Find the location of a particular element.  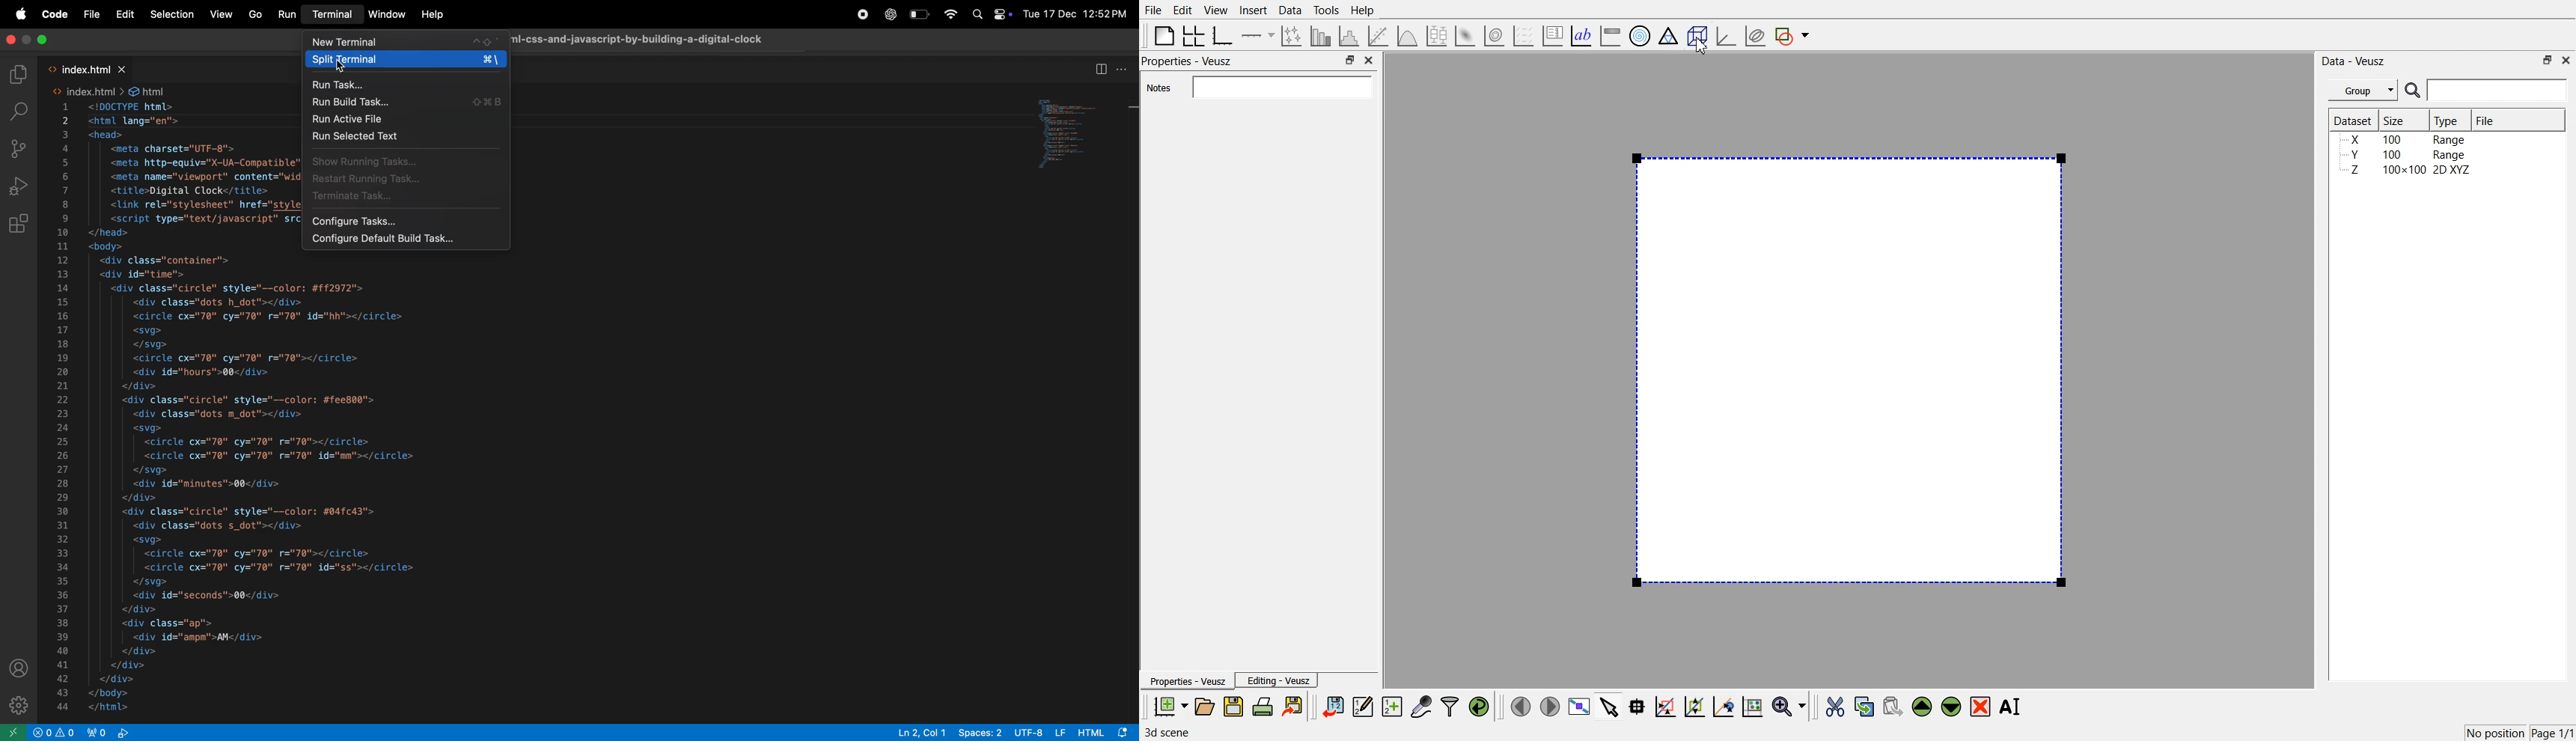

No position Page 1/1 is located at coordinates (2519, 733).